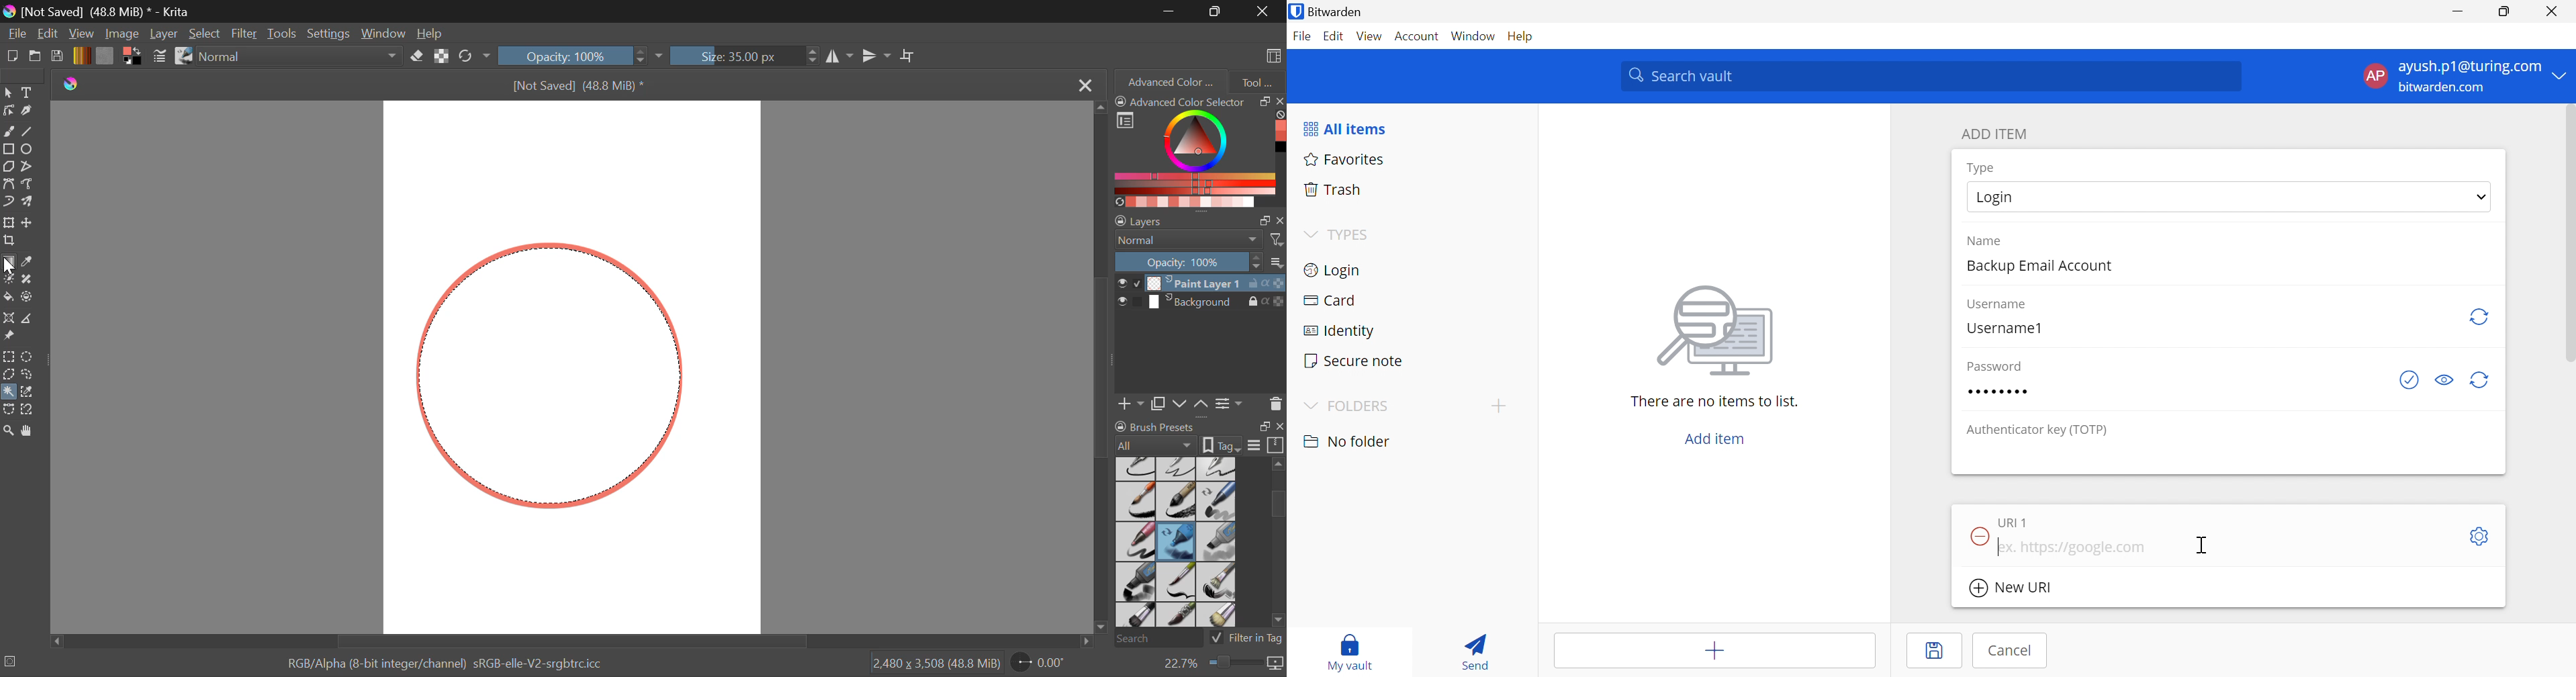  What do you see at coordinates (2468, 66) in the screenshot?
I see `ayush.p1@gmail.com` at bounding box center [2468, 66].